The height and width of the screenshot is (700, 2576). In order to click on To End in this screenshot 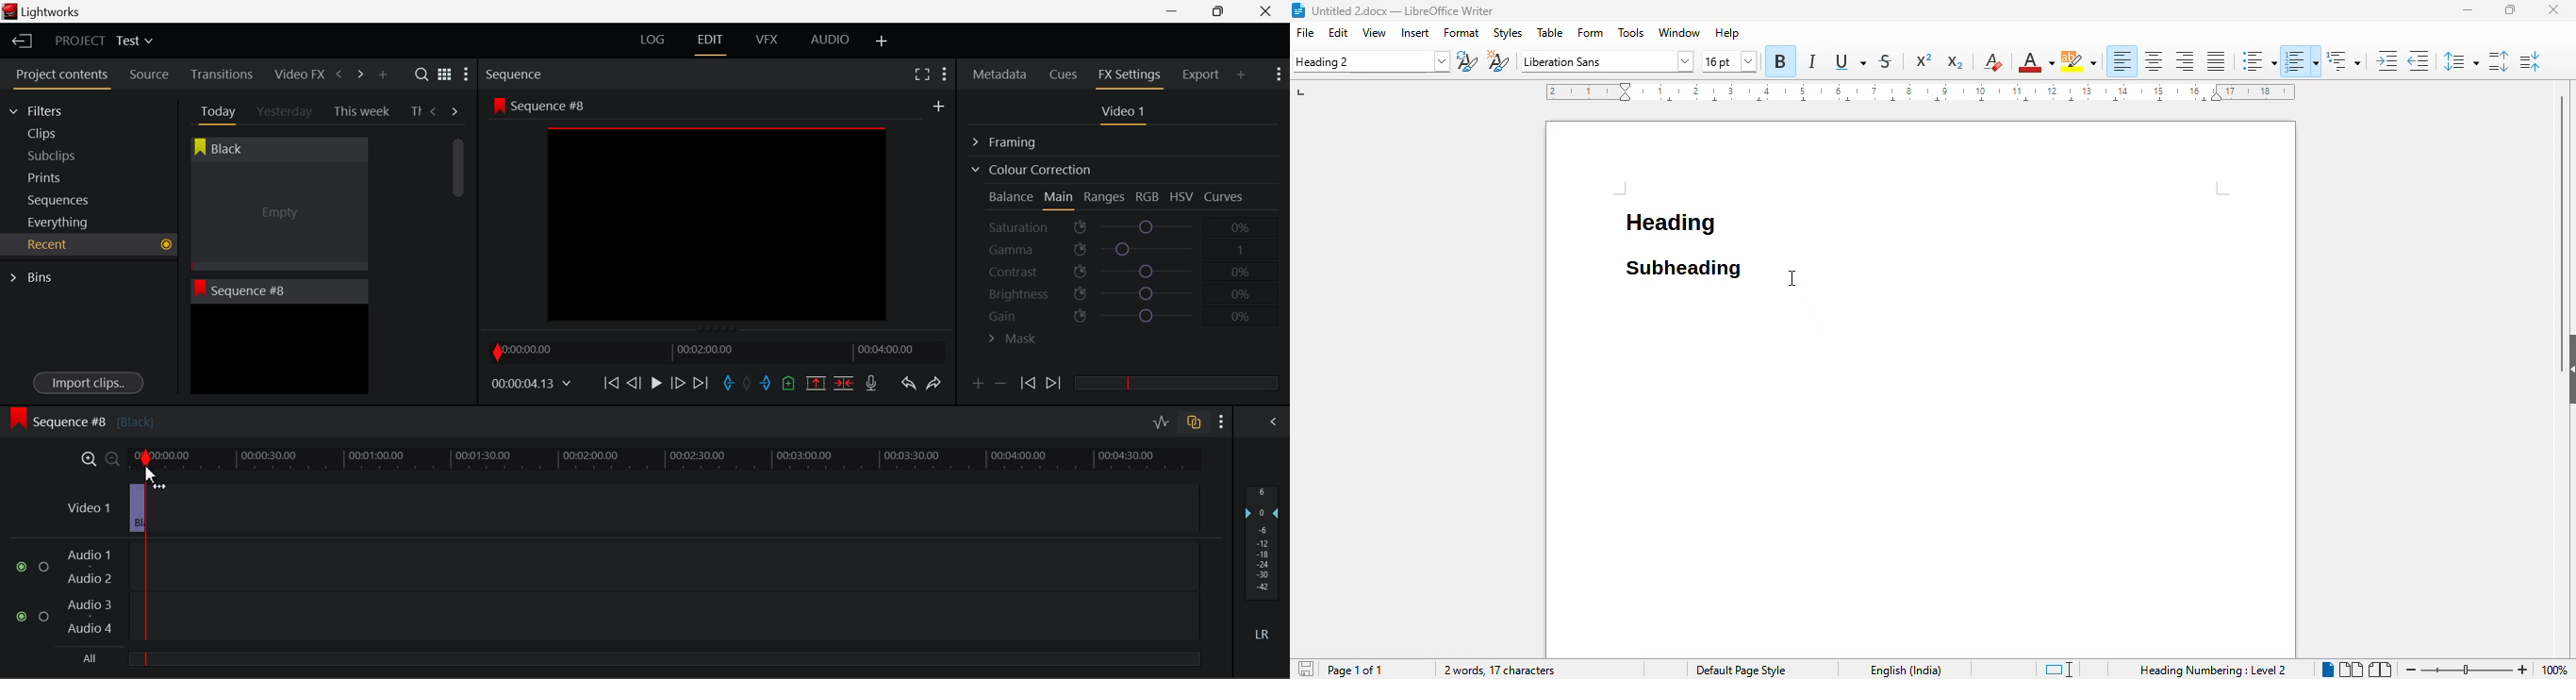, I will do `click(701, 383)`.